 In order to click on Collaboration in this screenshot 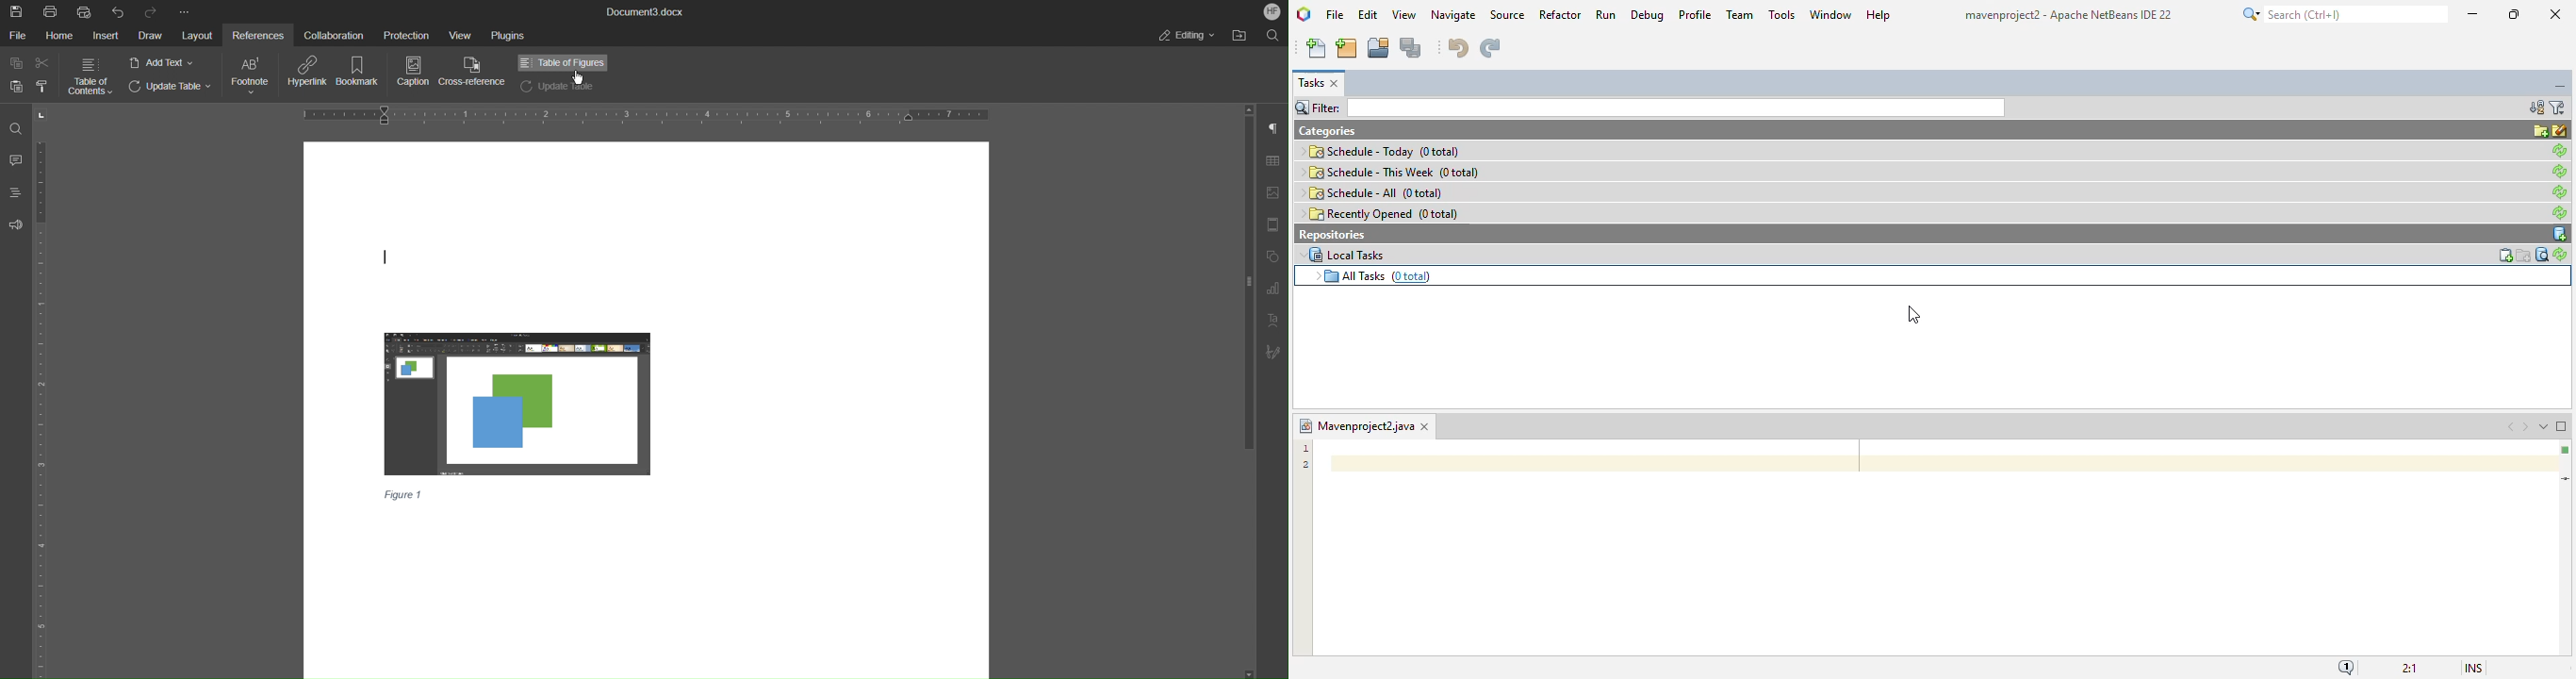, I will do `click(331, 34)`.